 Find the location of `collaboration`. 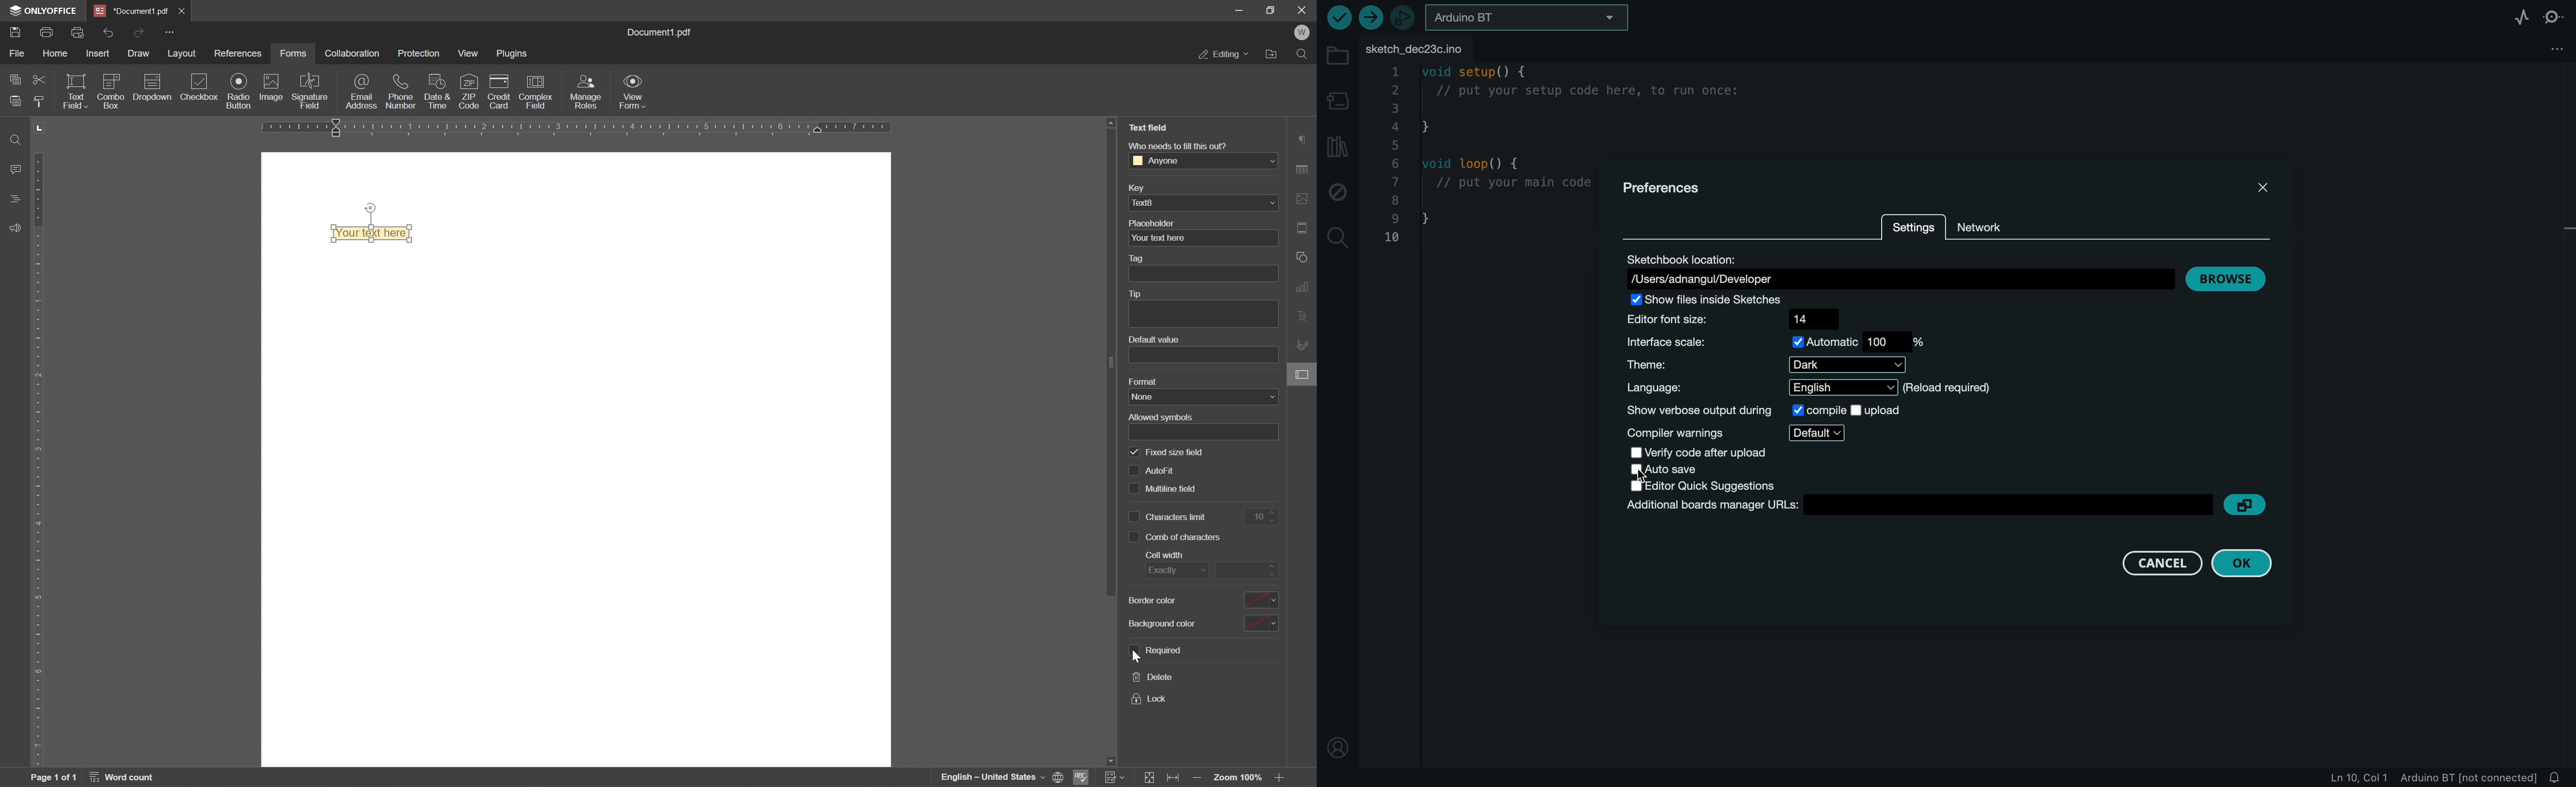

collaboration is located at coordinates (354, 54).